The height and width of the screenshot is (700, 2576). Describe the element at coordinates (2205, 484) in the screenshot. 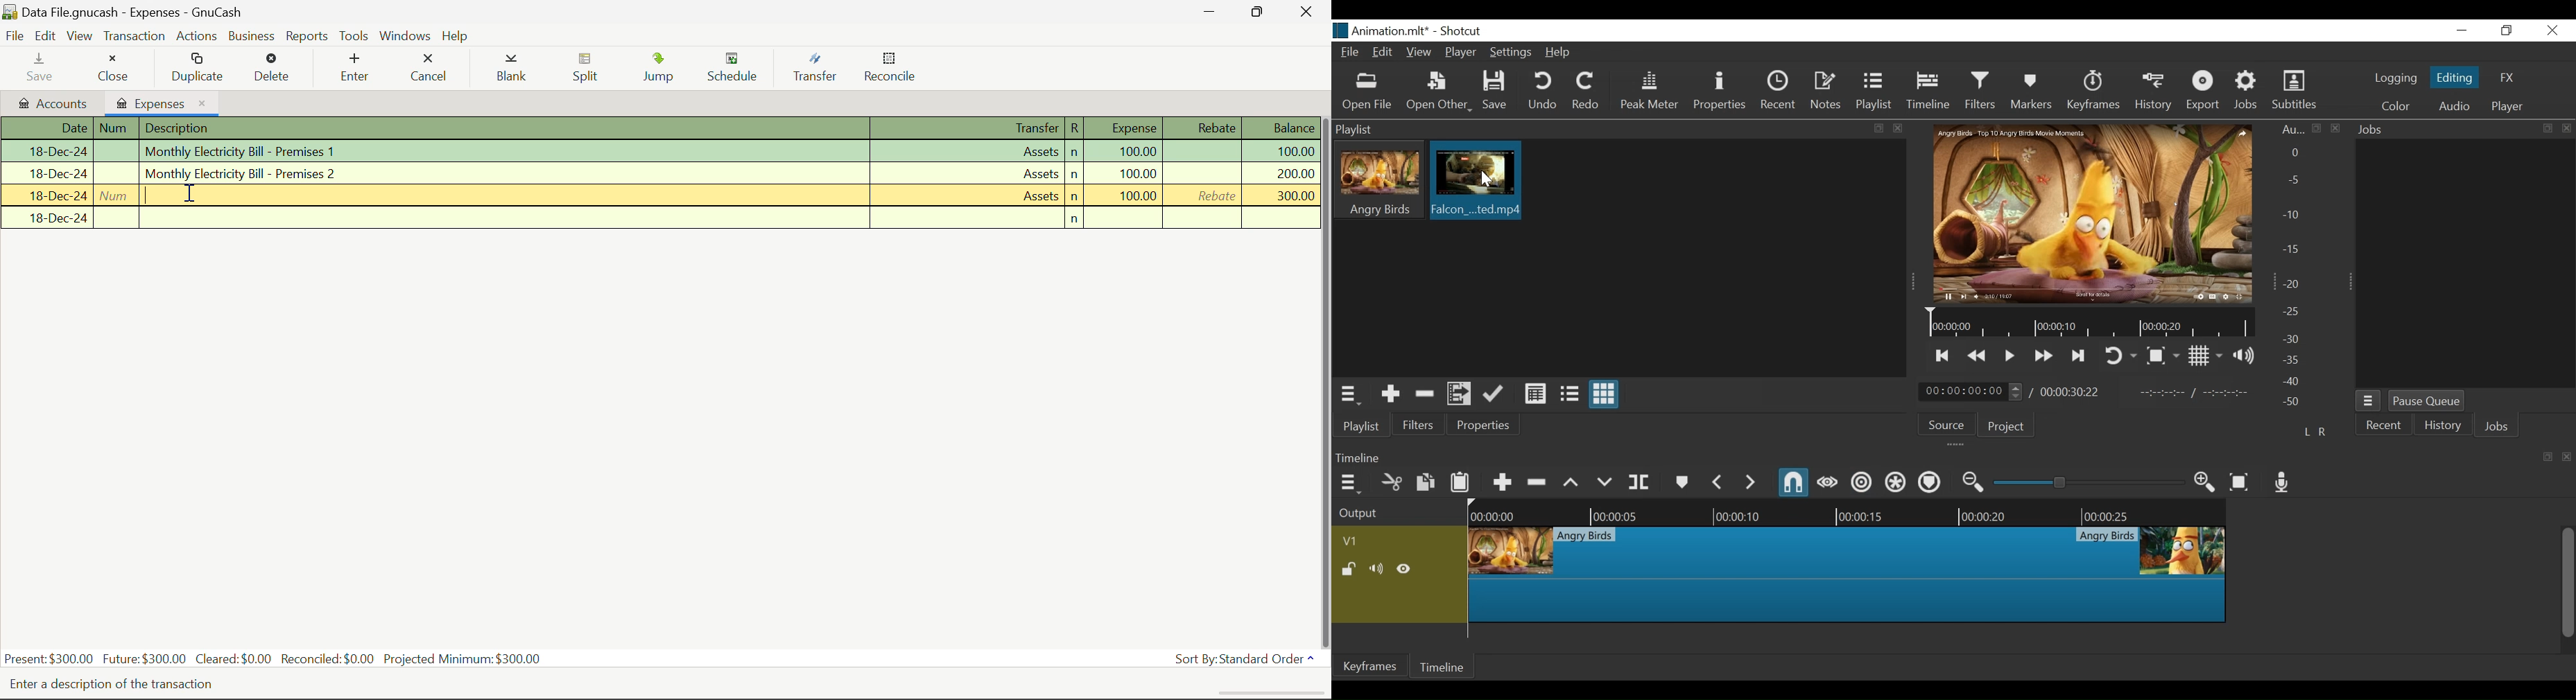

I see `Zoom timeline in` at that location.